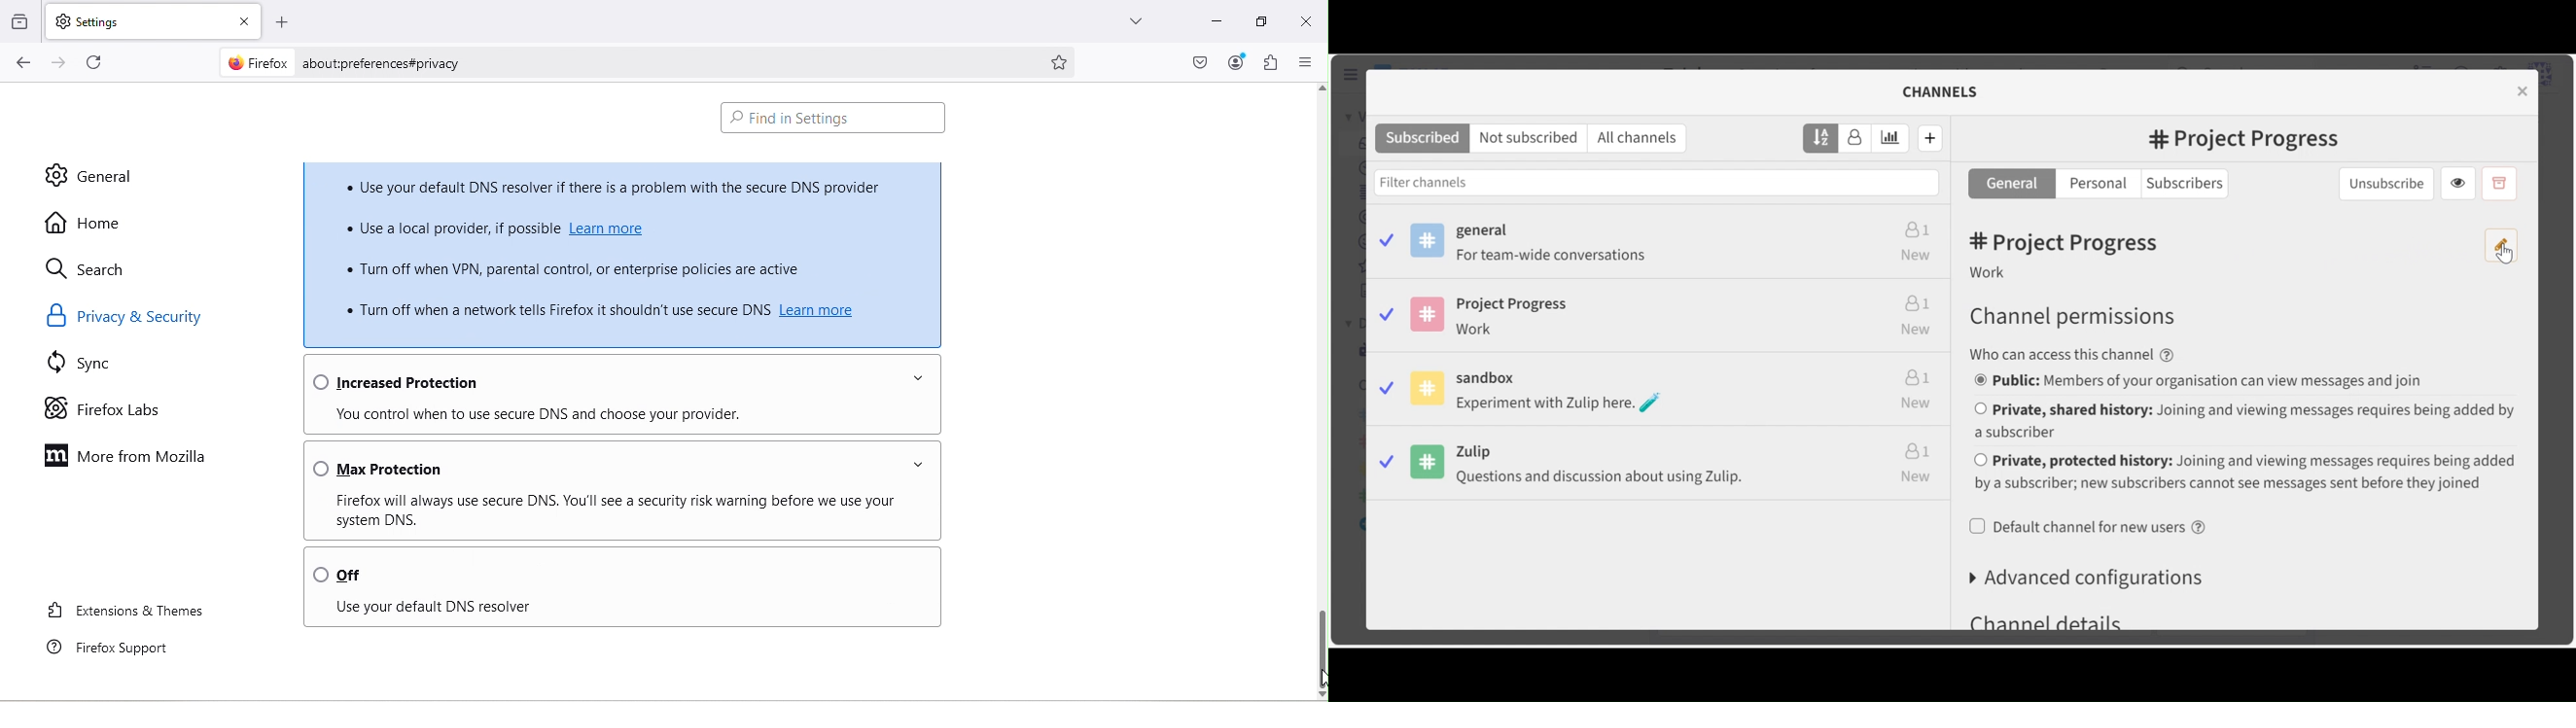 The width and height of the screenshot is (2576, 728). What do you see at coordinates (2079, 320) in the screenshot?
I see `Channel permissions` at bounding box center [2079, 320].